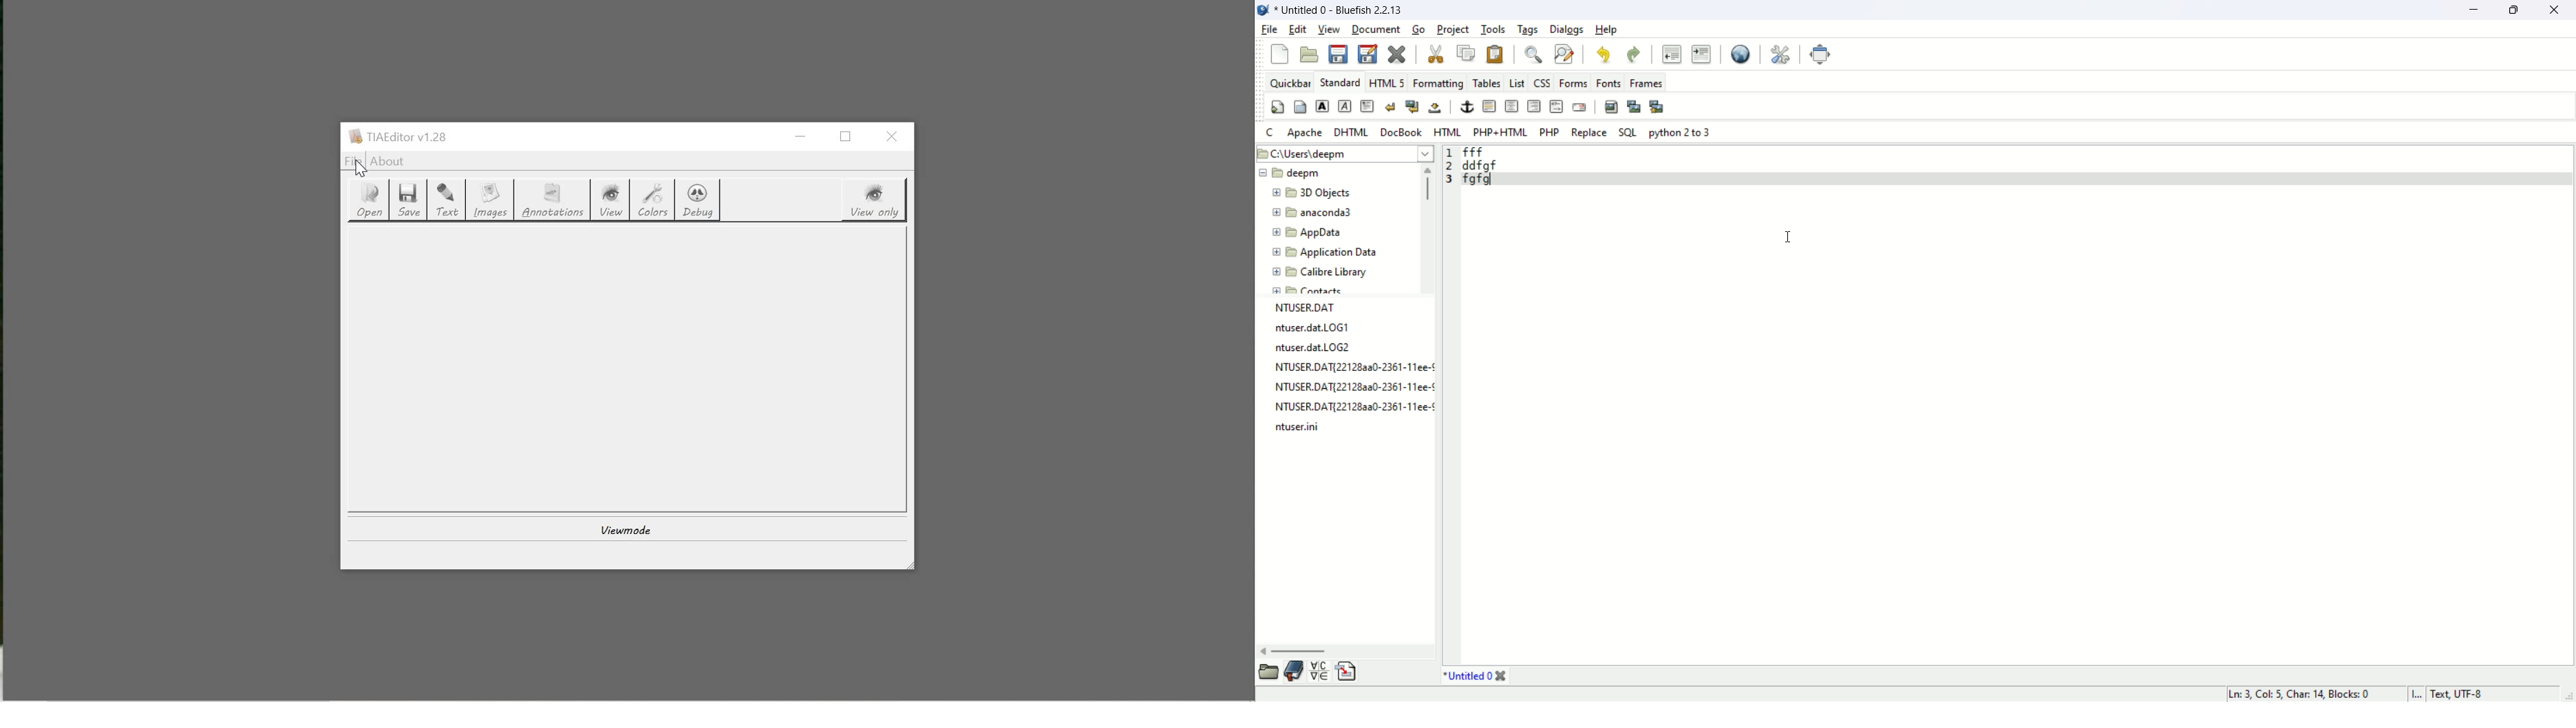 Image resolution: width=2576 pixels, height=728 pixels. Describe the element at coordinates (1789, 239) in the screenshot. I see `cursor` at that location.